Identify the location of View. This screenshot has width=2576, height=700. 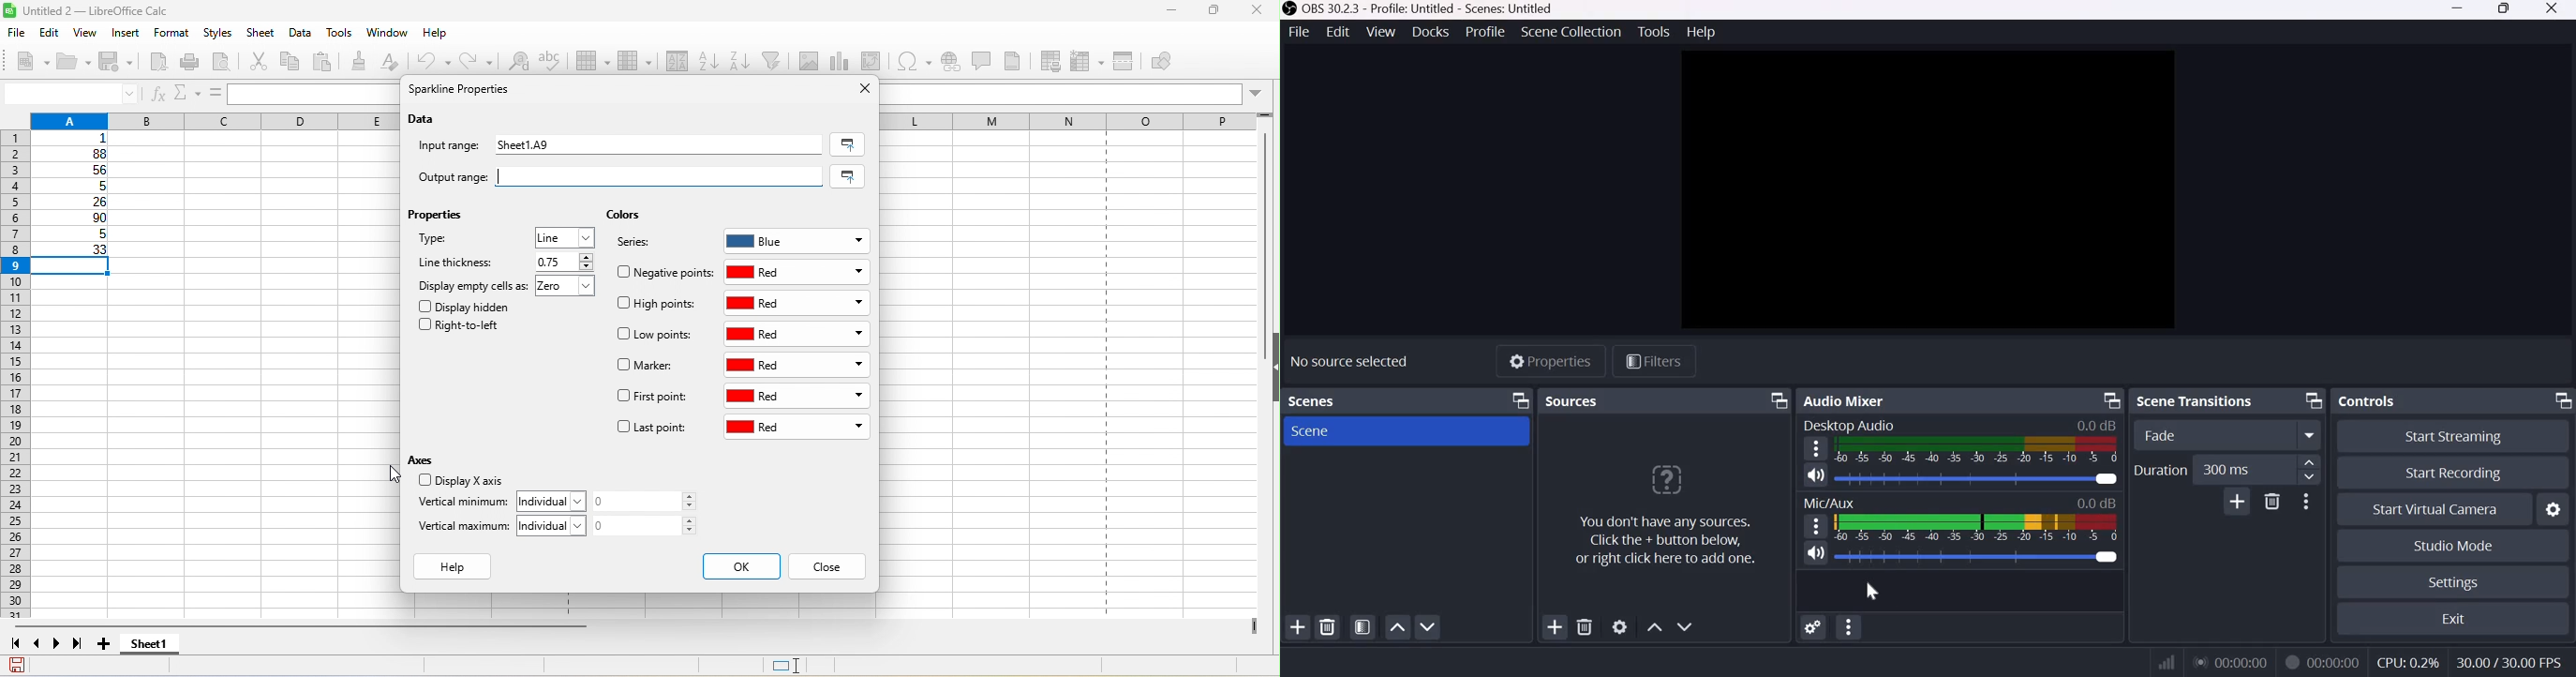
(1381, 31).